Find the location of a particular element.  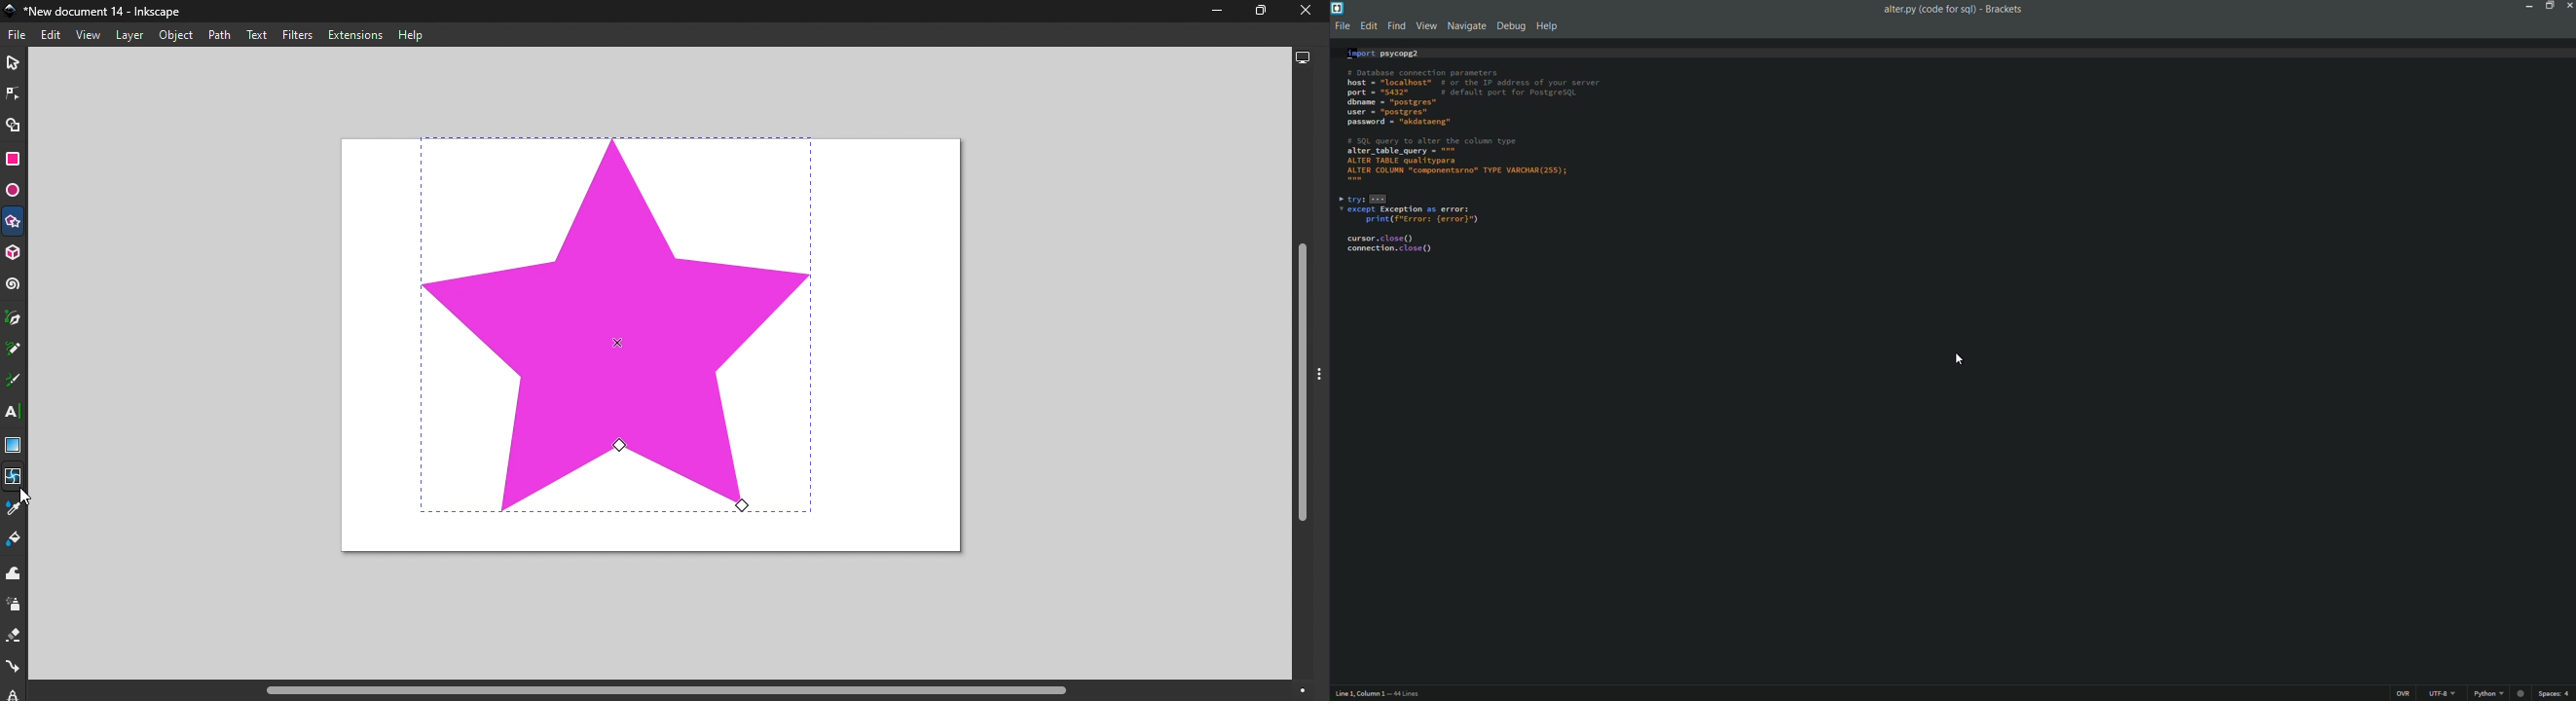

debug menu is located at coordinates (1510, 27).